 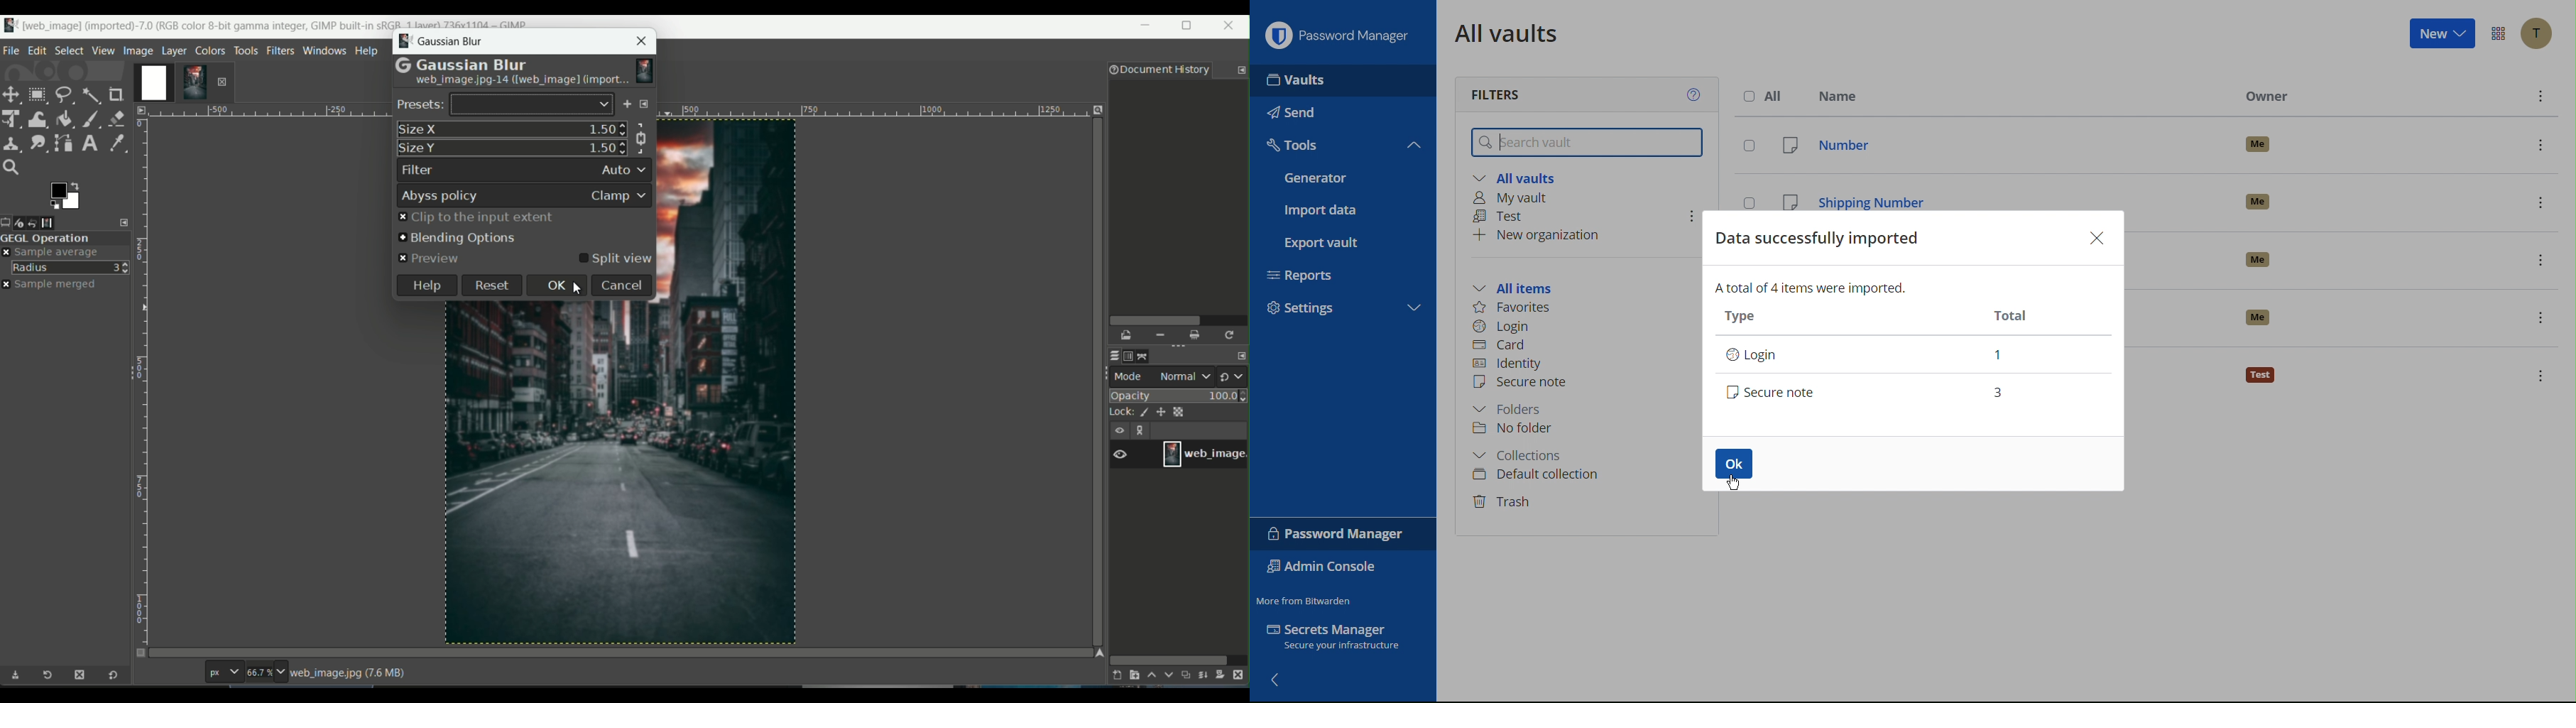 I want to click on Move from Bitwarden, so click(x=1304, y=600).